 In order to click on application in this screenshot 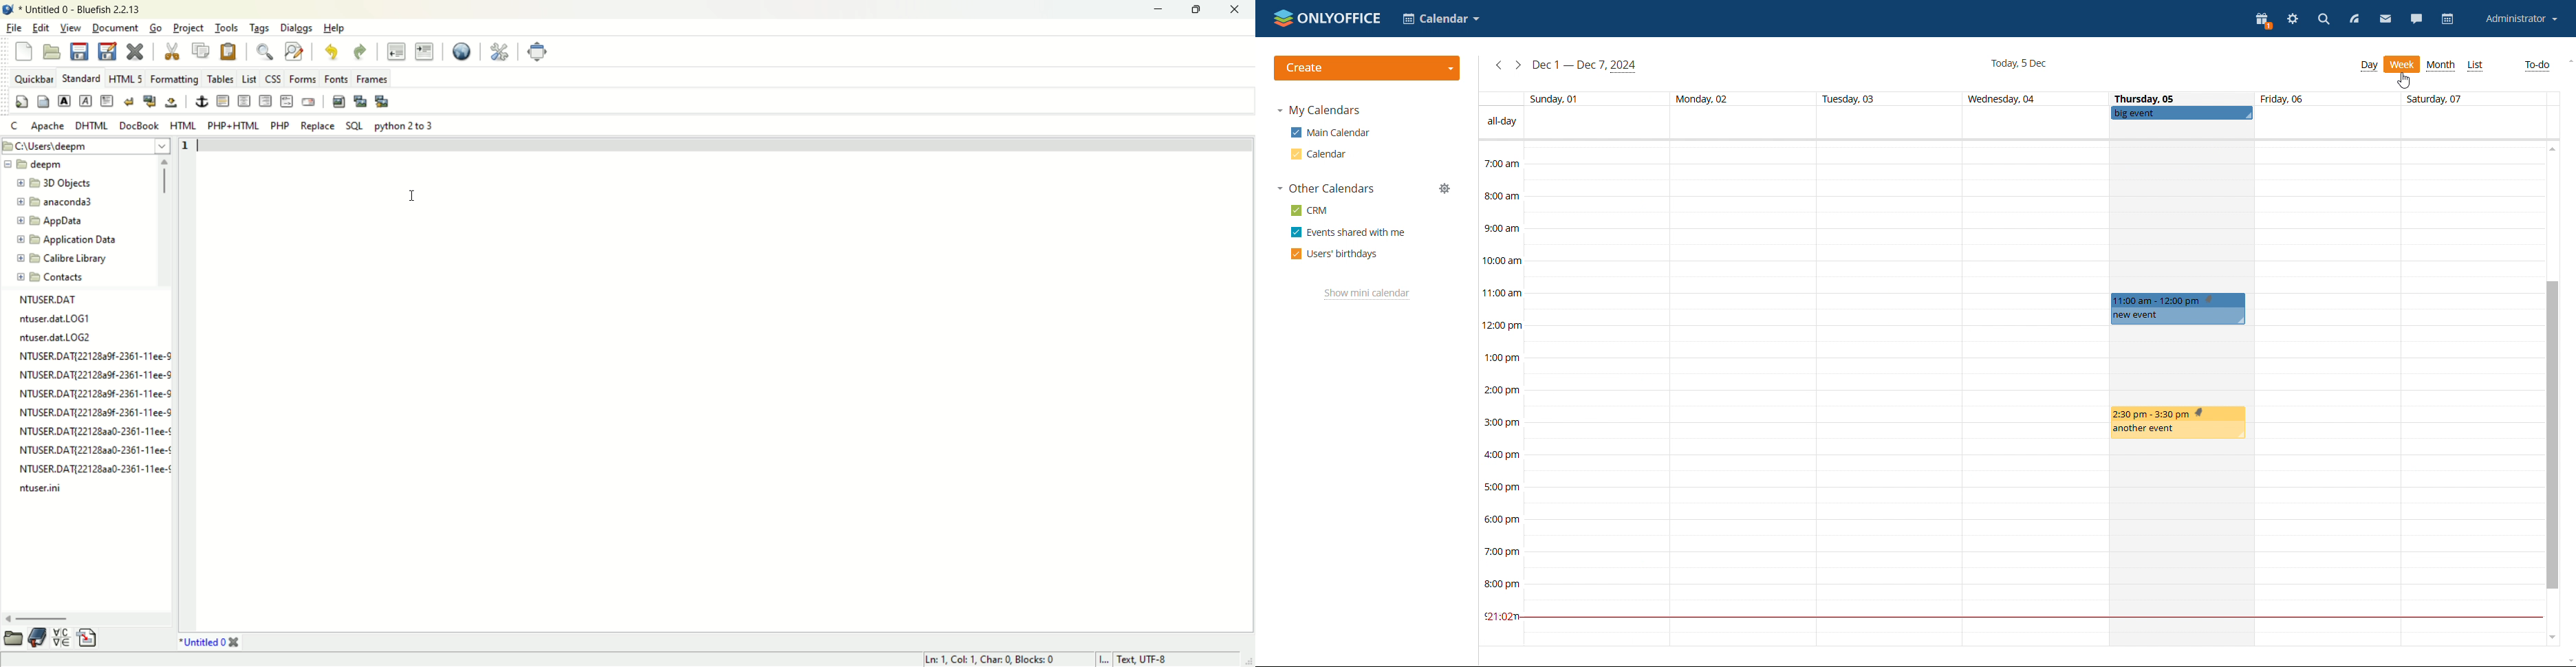, I will do `click(70, 241)`.